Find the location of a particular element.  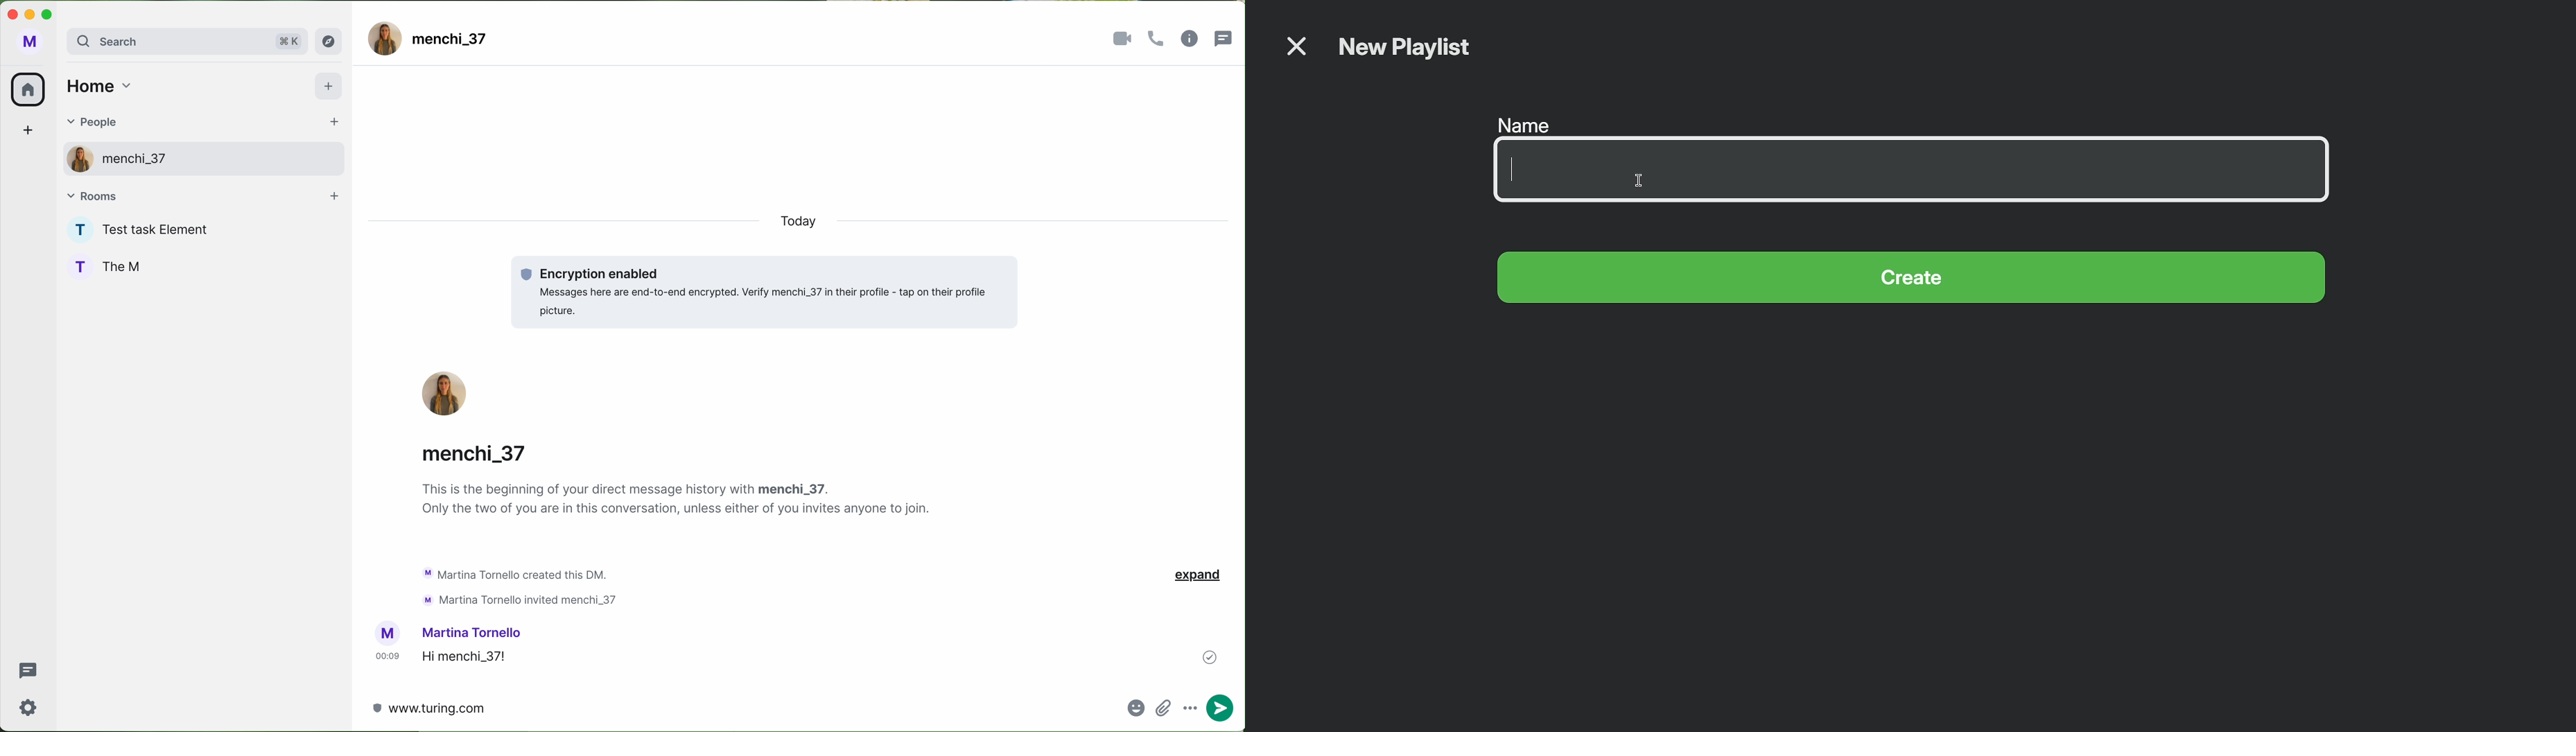

user name is located at coordinates (451, 41).